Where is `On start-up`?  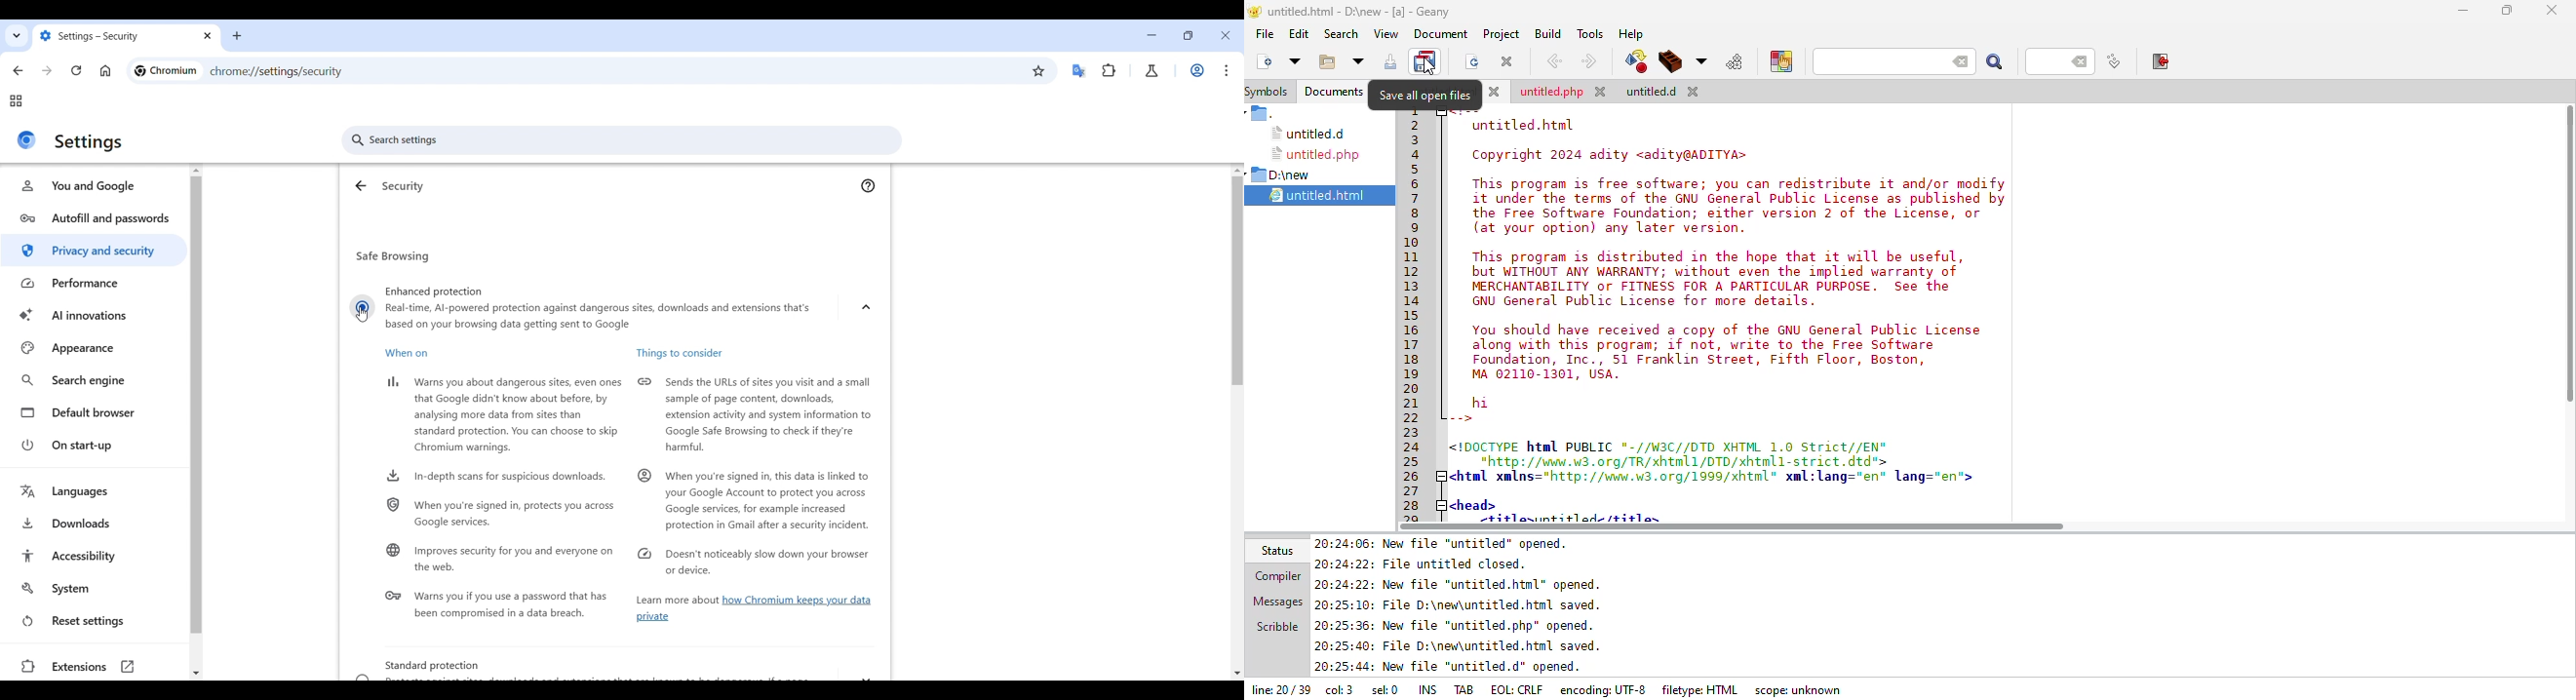 On start-up is located at coordinates (96, 445).